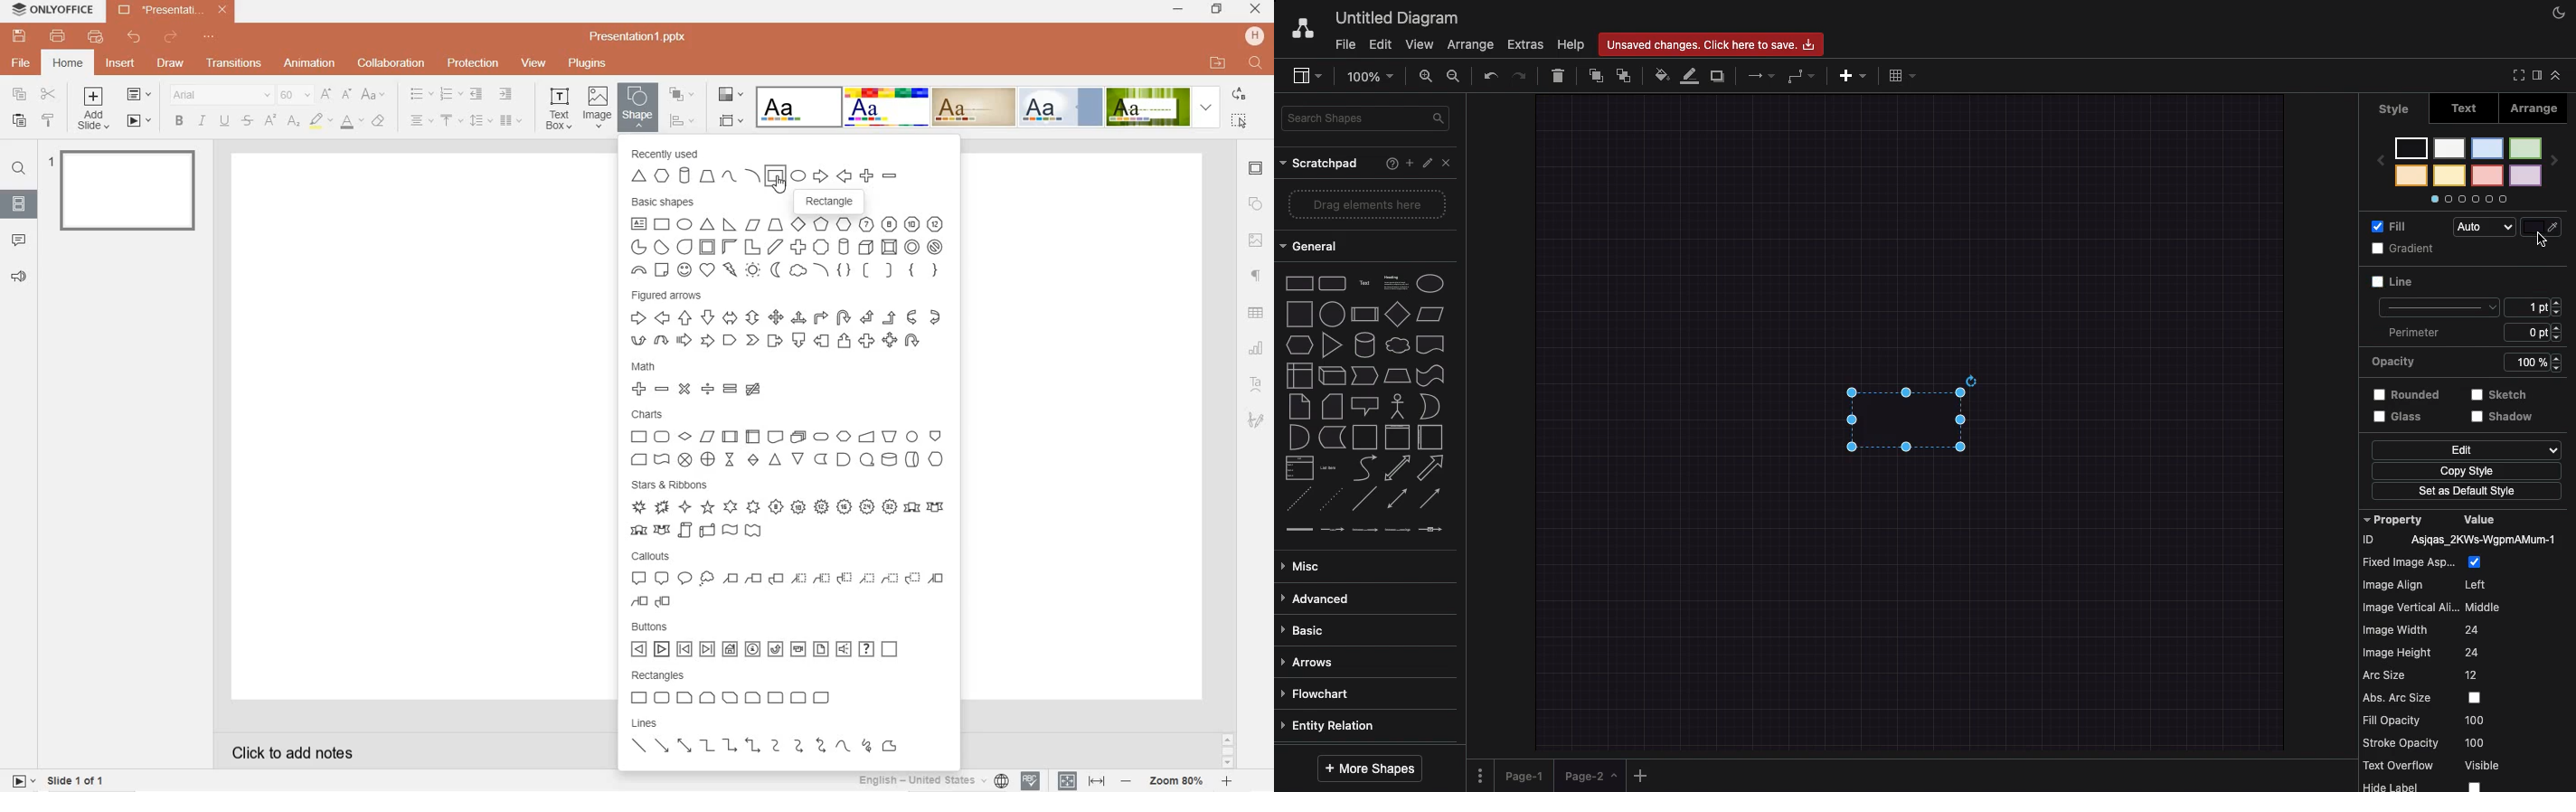 The width and height of the screenshot is (2576, 812). What do you see at coordinates (96, 110) in the screenshot?
I see `add slide` at bounding box center [96, 110].